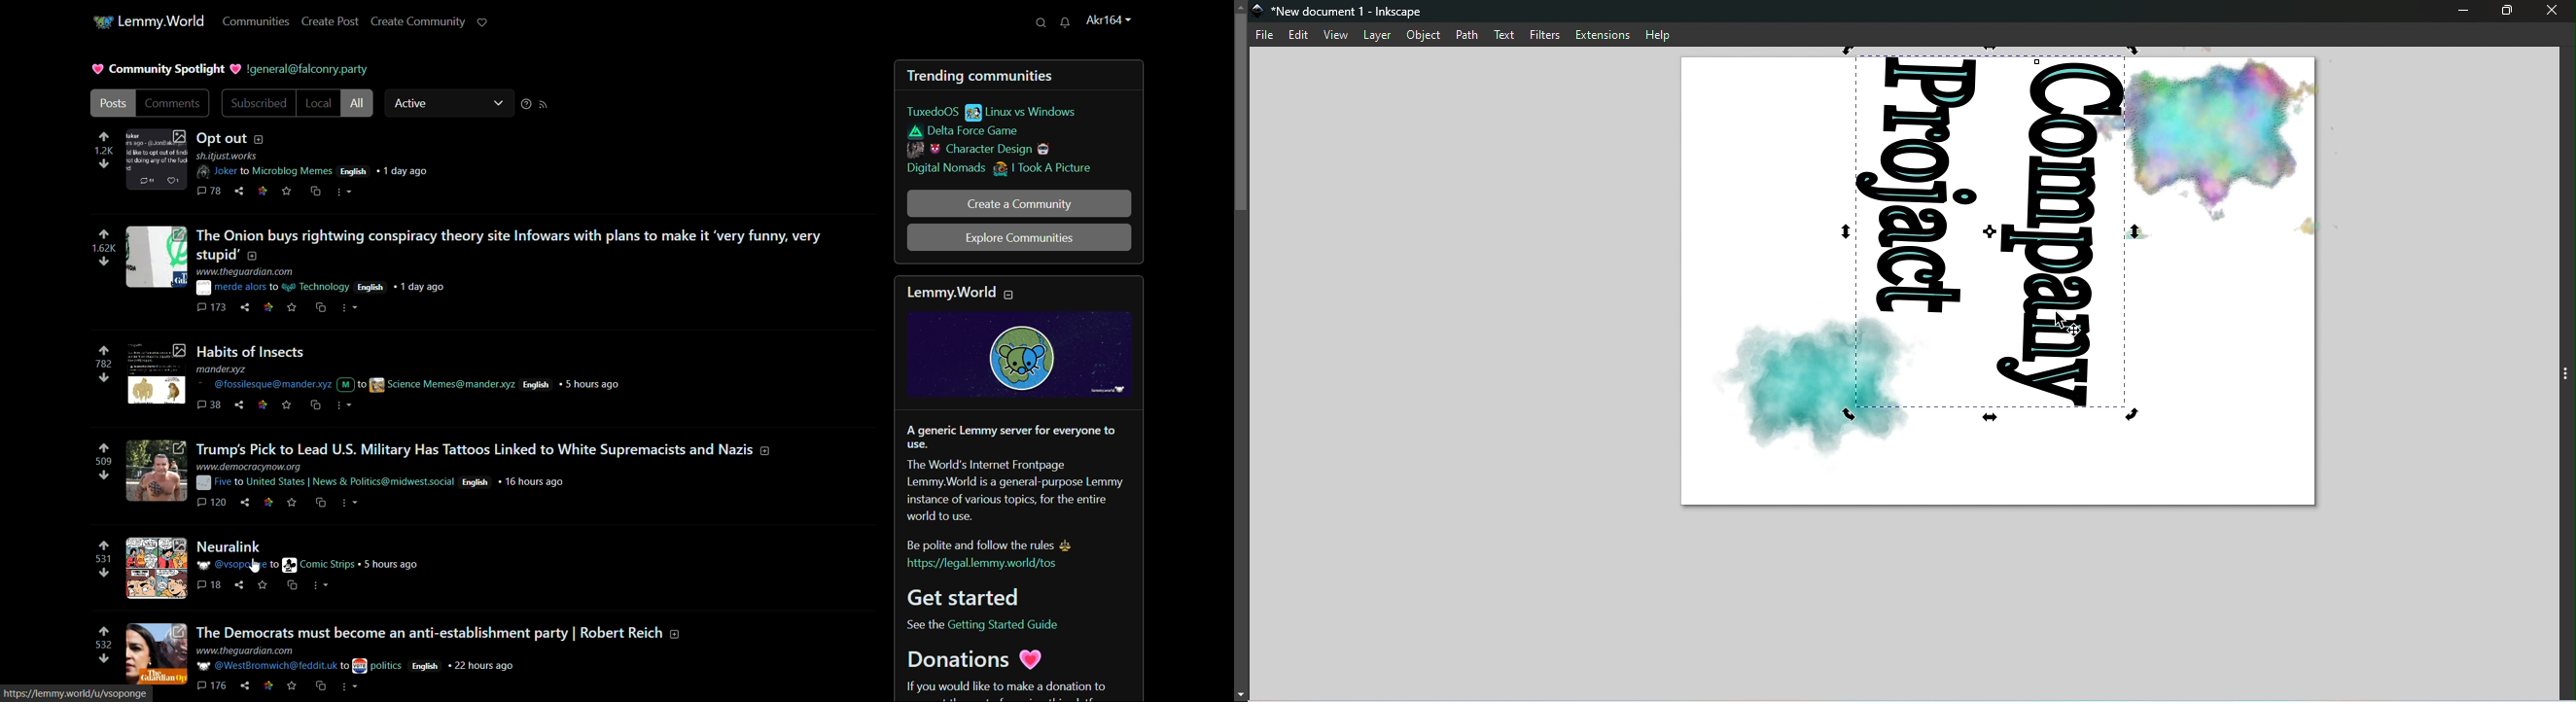 This screenshot has width=2576, height=728. Describe the element at coordinates (103, 351) in the screenshot. I see `upvote` at that location.